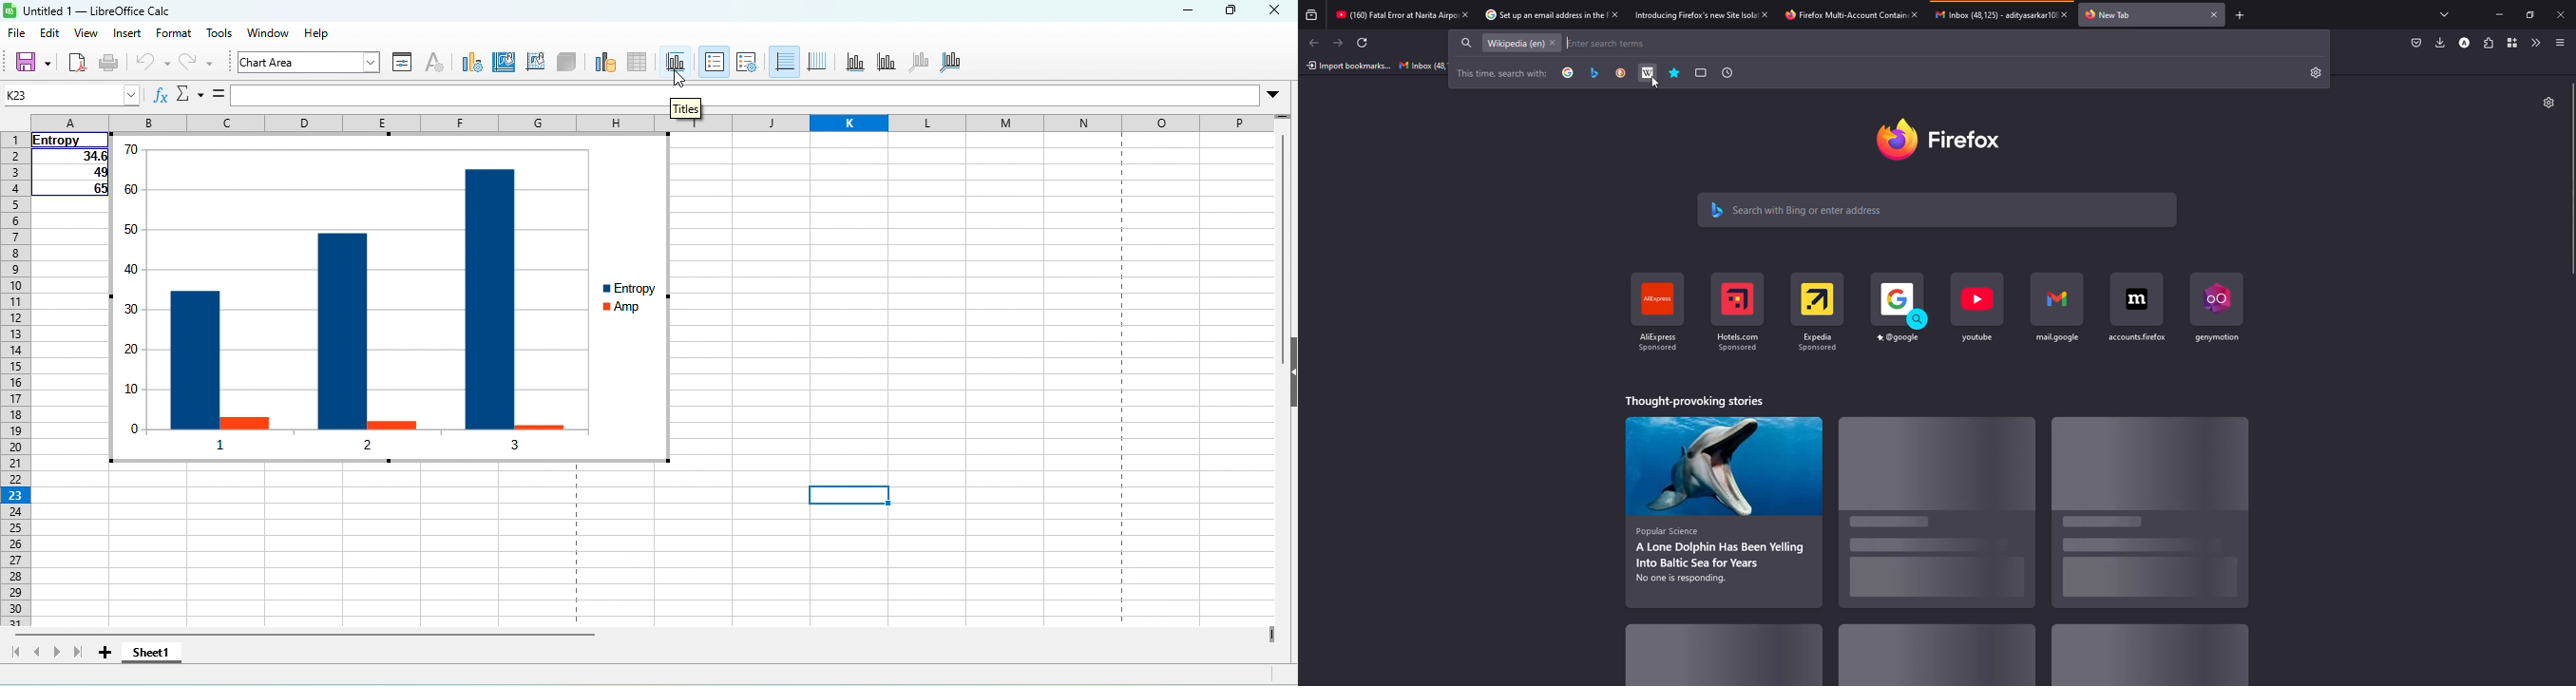 The image size is (2576, 700). What do you see at coordinates (1702, 73) in the screenshot?
I see `tabs` at bounding box center [1702, 73].